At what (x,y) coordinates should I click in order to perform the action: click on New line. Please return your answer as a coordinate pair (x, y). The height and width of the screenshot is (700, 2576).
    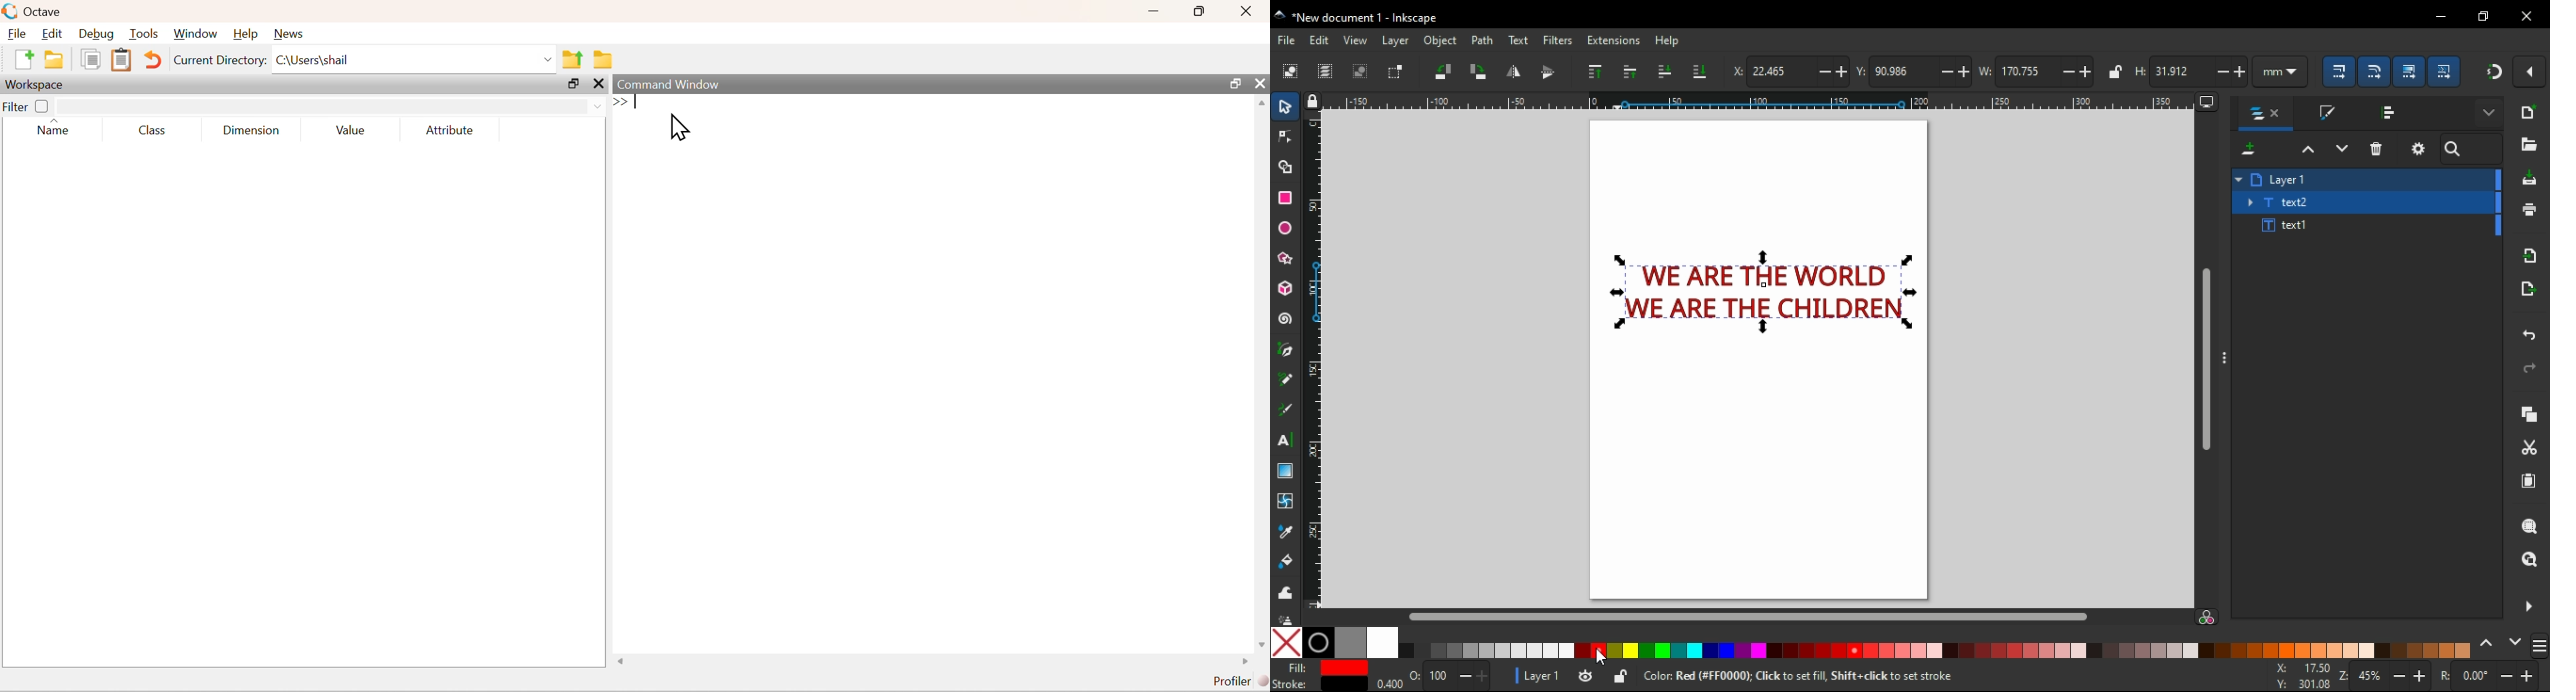
    Looking at the image, I should click on (619, 102).